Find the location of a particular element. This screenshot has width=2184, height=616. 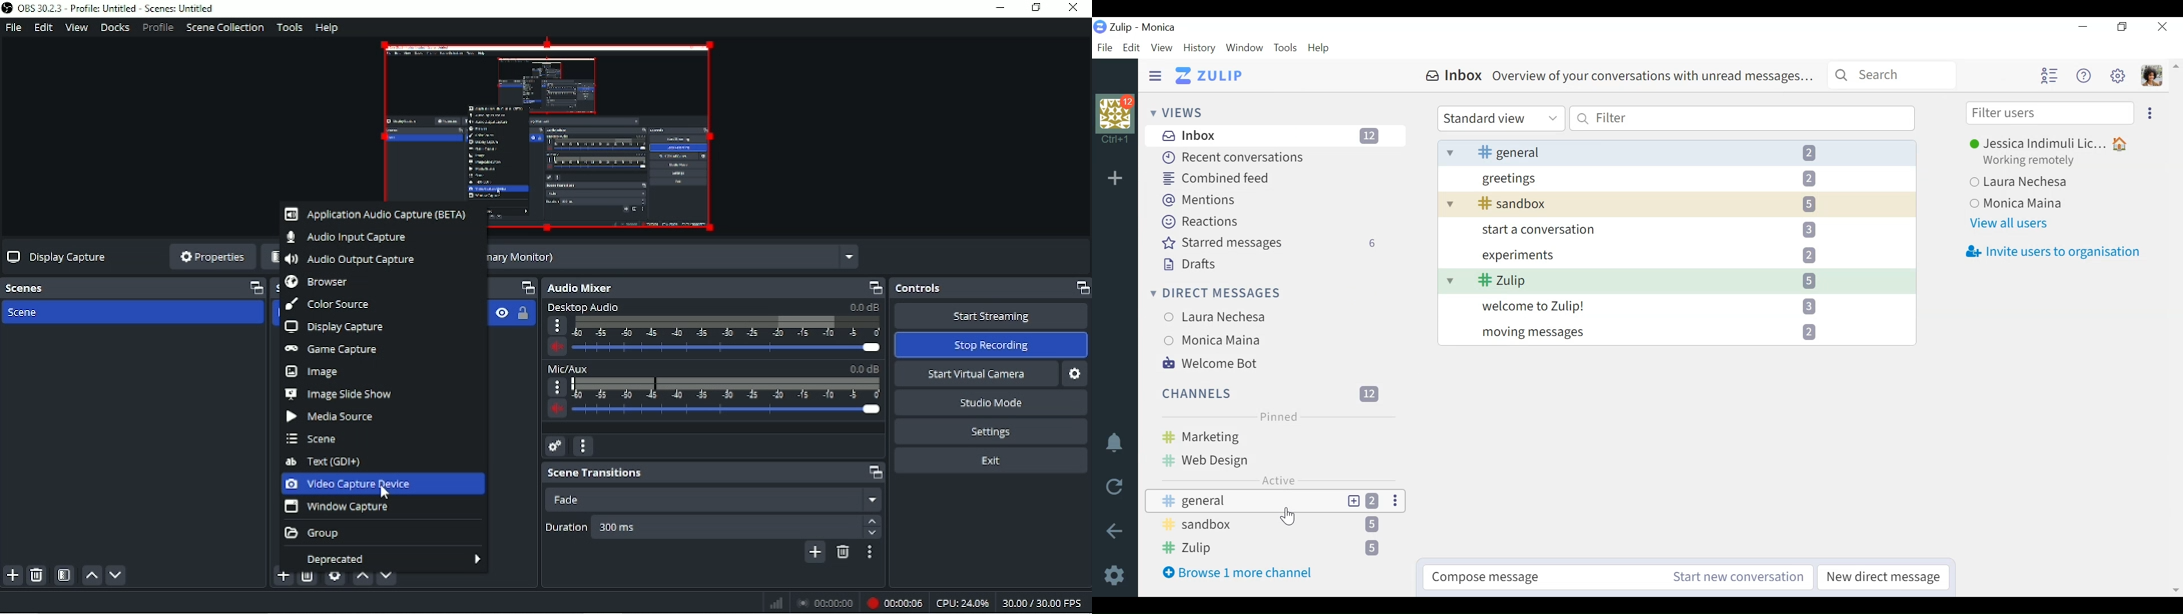

Monica Maina is located at coordinates (1267, 339).